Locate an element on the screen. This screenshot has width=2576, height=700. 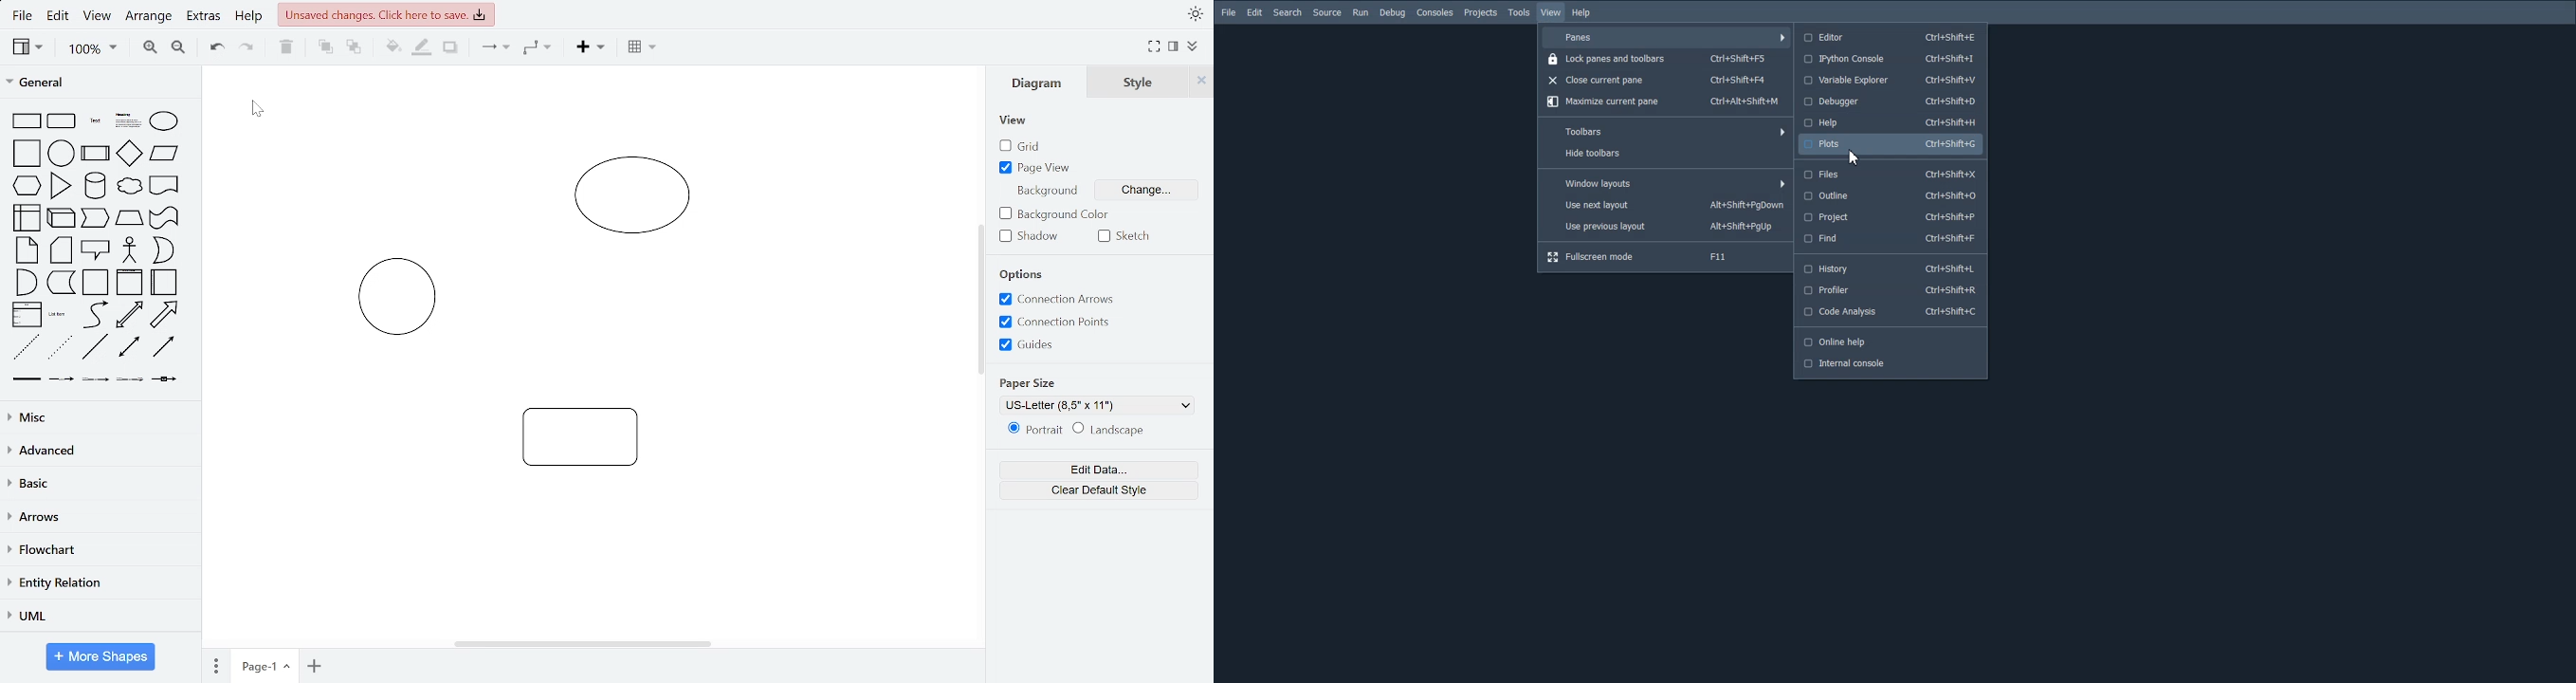
background is located at coordinates (1045, 189).